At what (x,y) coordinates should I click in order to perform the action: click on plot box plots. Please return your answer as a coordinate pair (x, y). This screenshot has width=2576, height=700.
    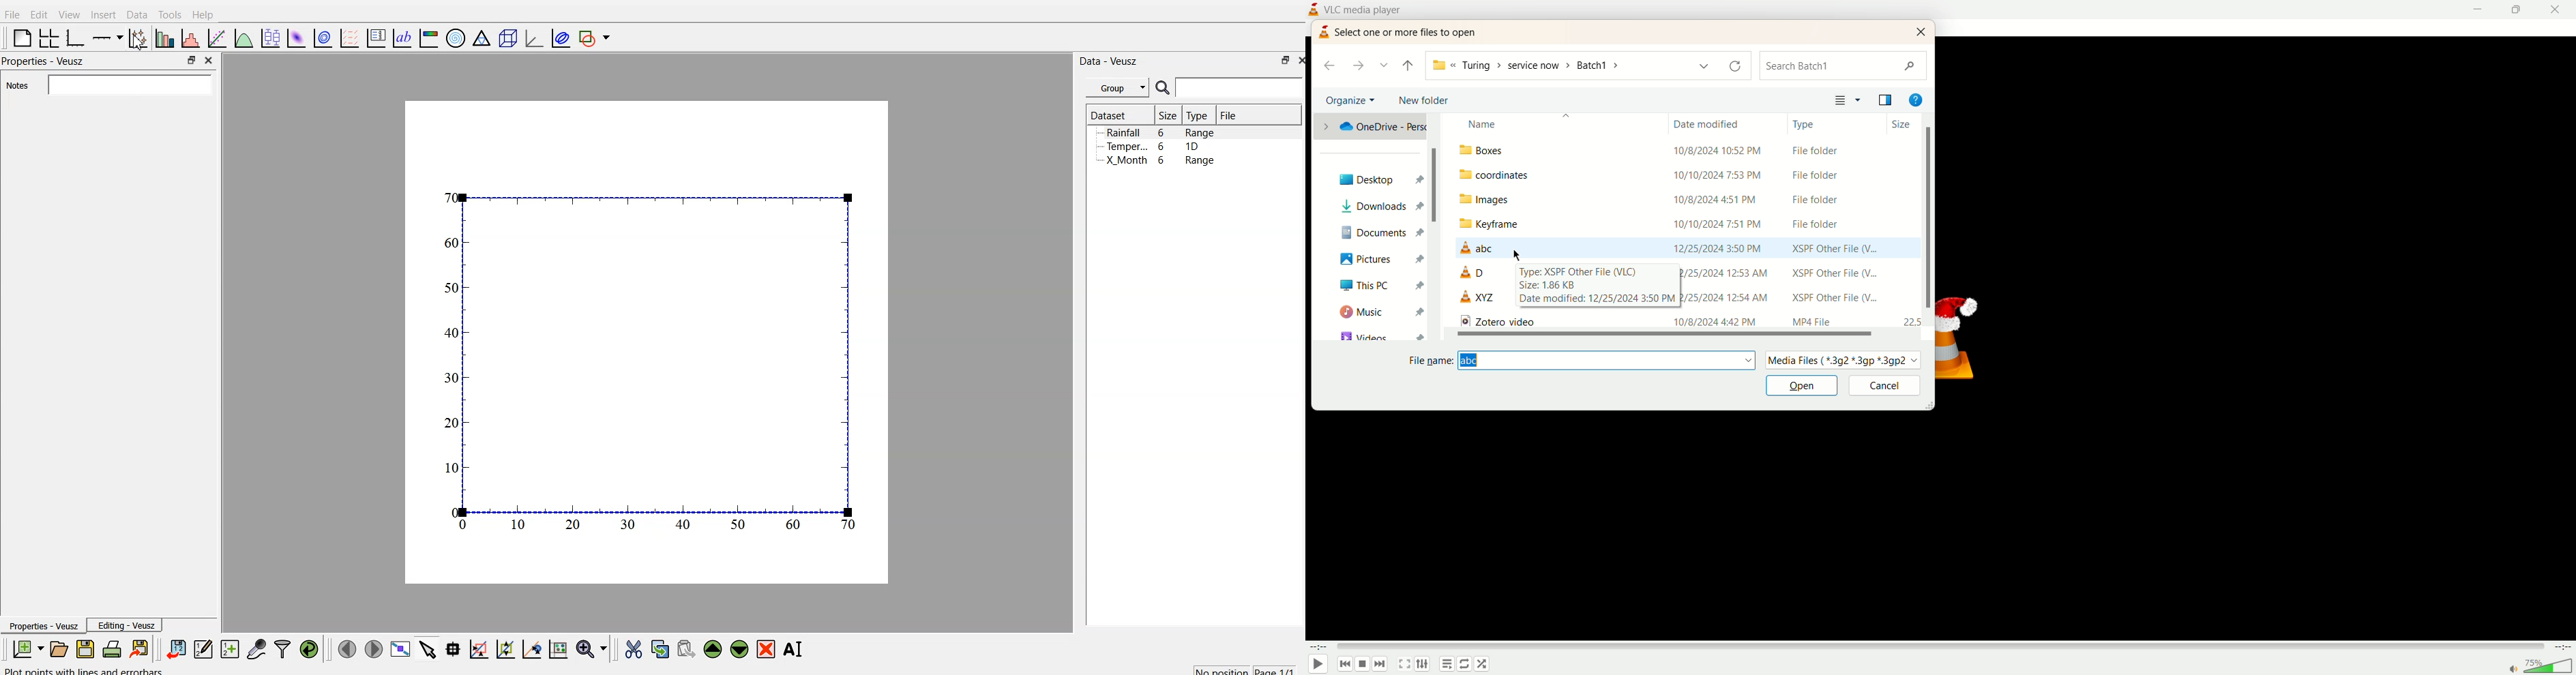
    Looking at the image, I should click on (270, 37).